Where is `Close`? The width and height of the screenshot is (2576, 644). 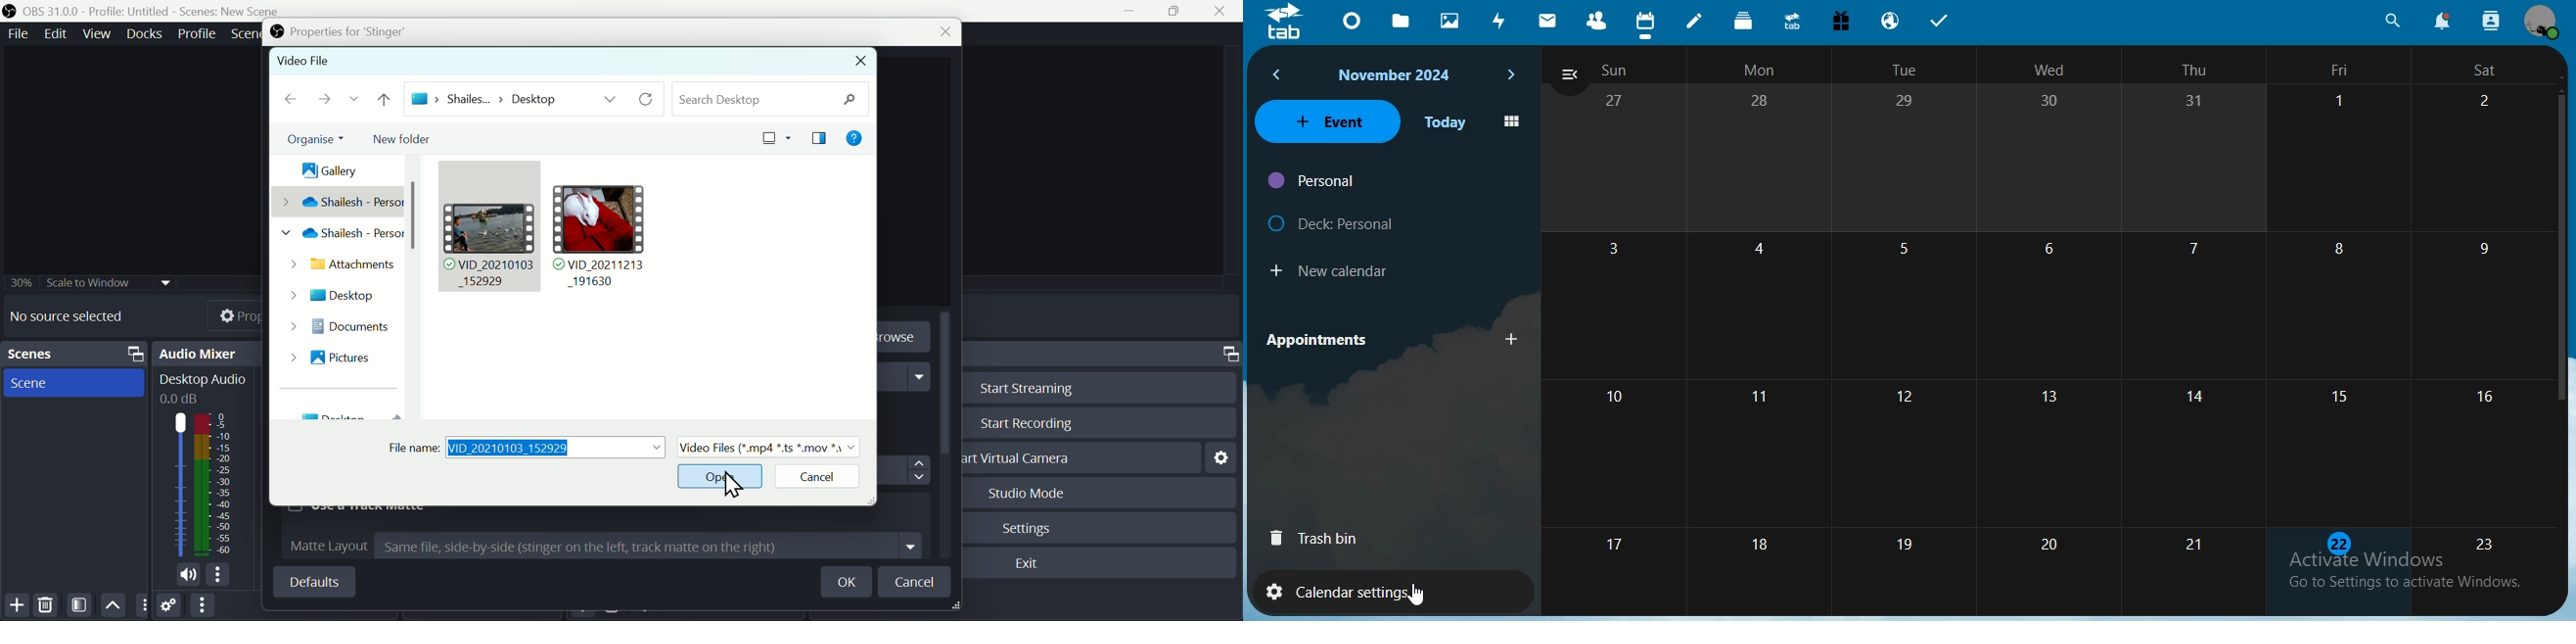
Close is located at coordinates (861, 62).